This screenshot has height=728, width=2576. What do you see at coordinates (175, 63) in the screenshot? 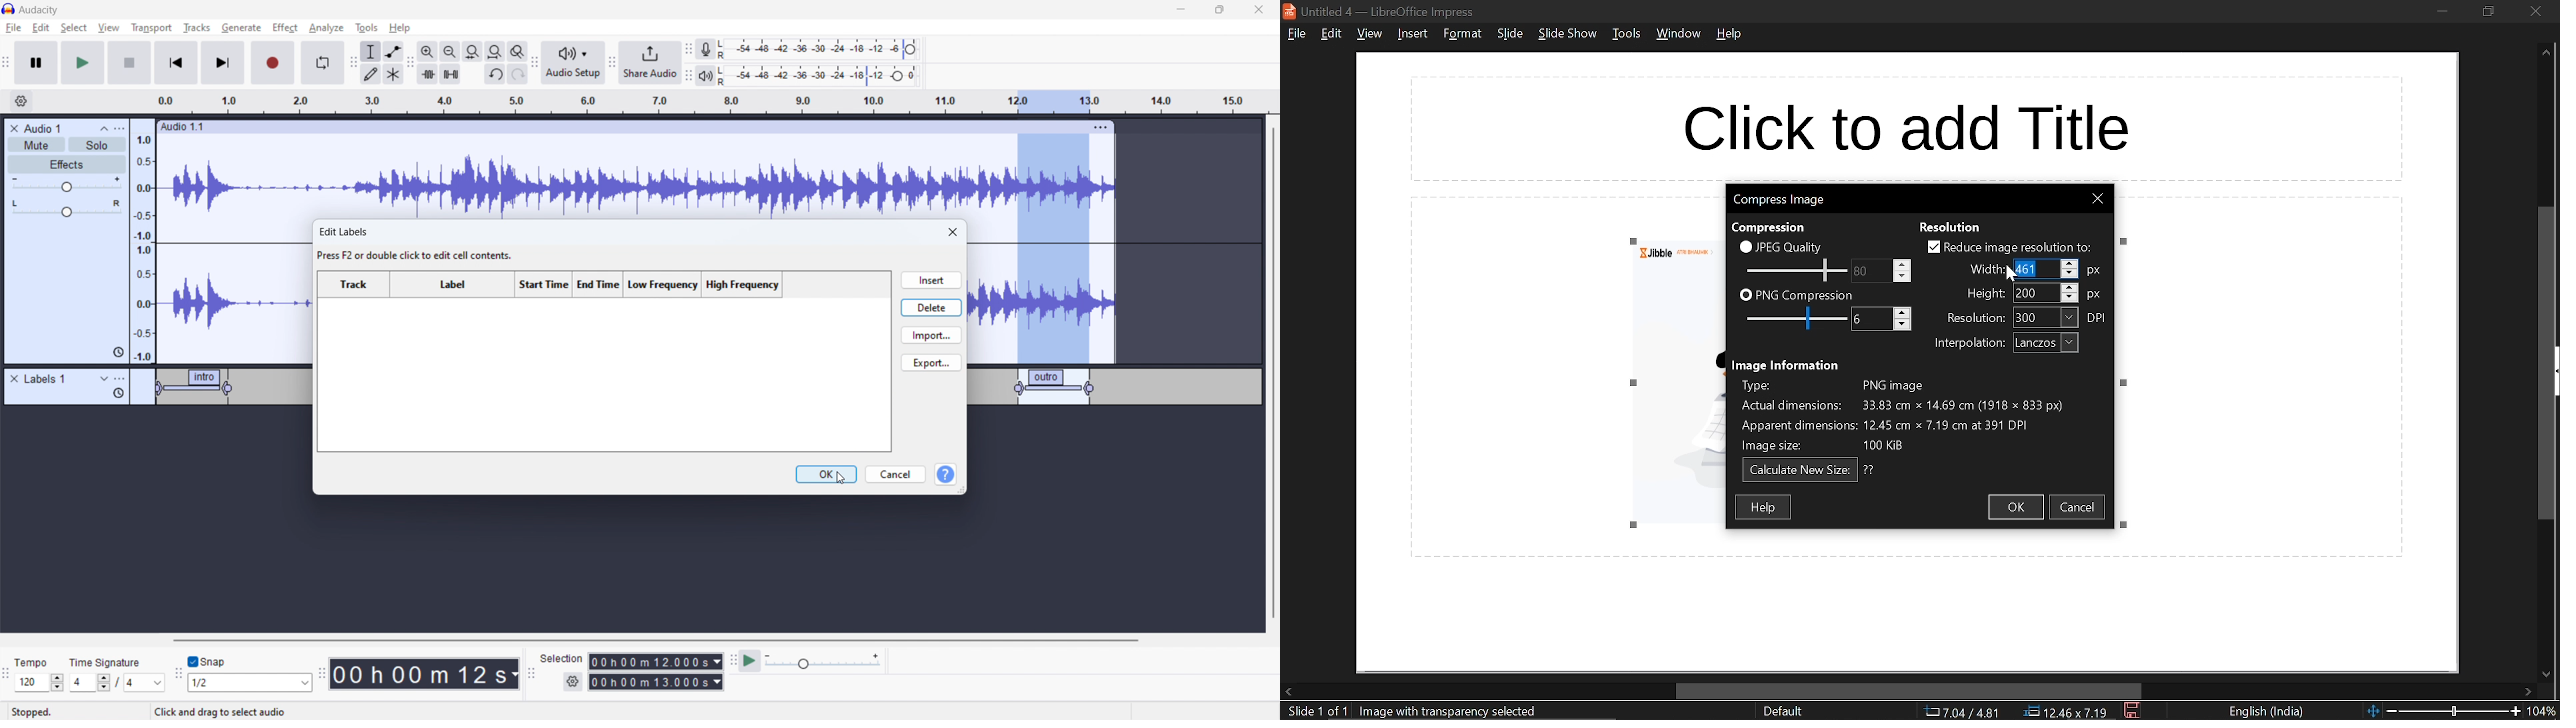
I see `skip to the starting` at bounding box center [175, 63].